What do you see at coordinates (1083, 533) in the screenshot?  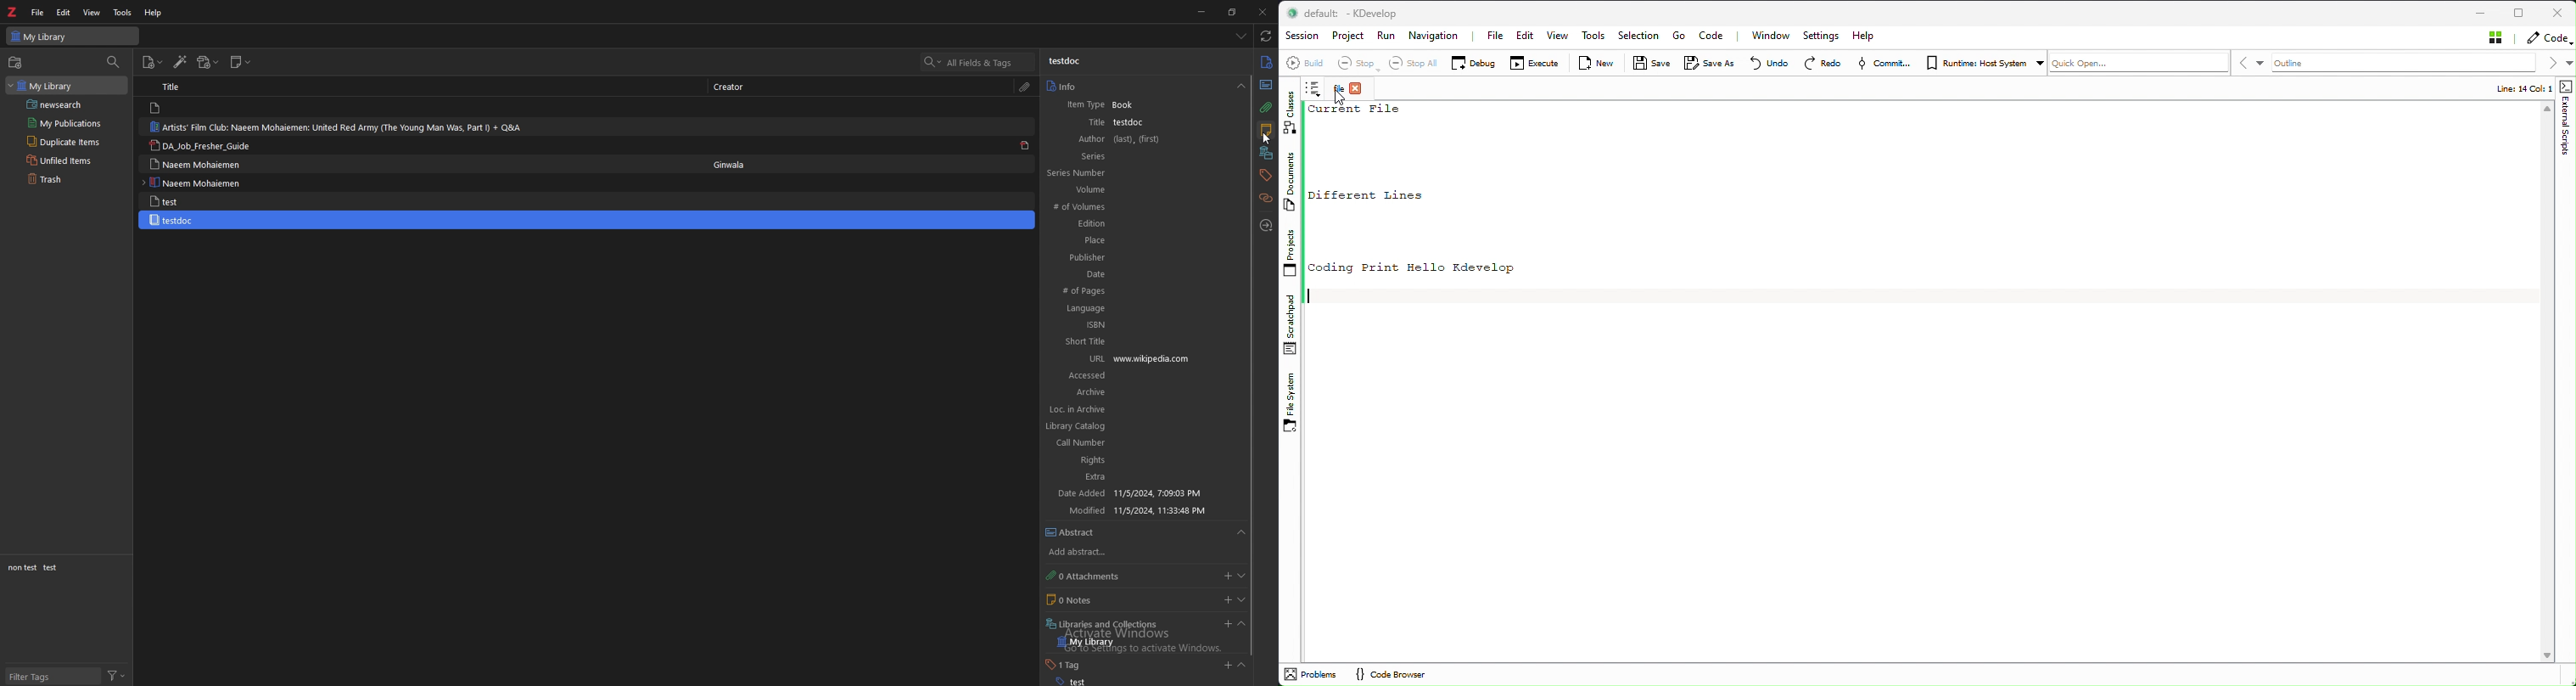 I see `abstract` at bounding box center [1083, 533].